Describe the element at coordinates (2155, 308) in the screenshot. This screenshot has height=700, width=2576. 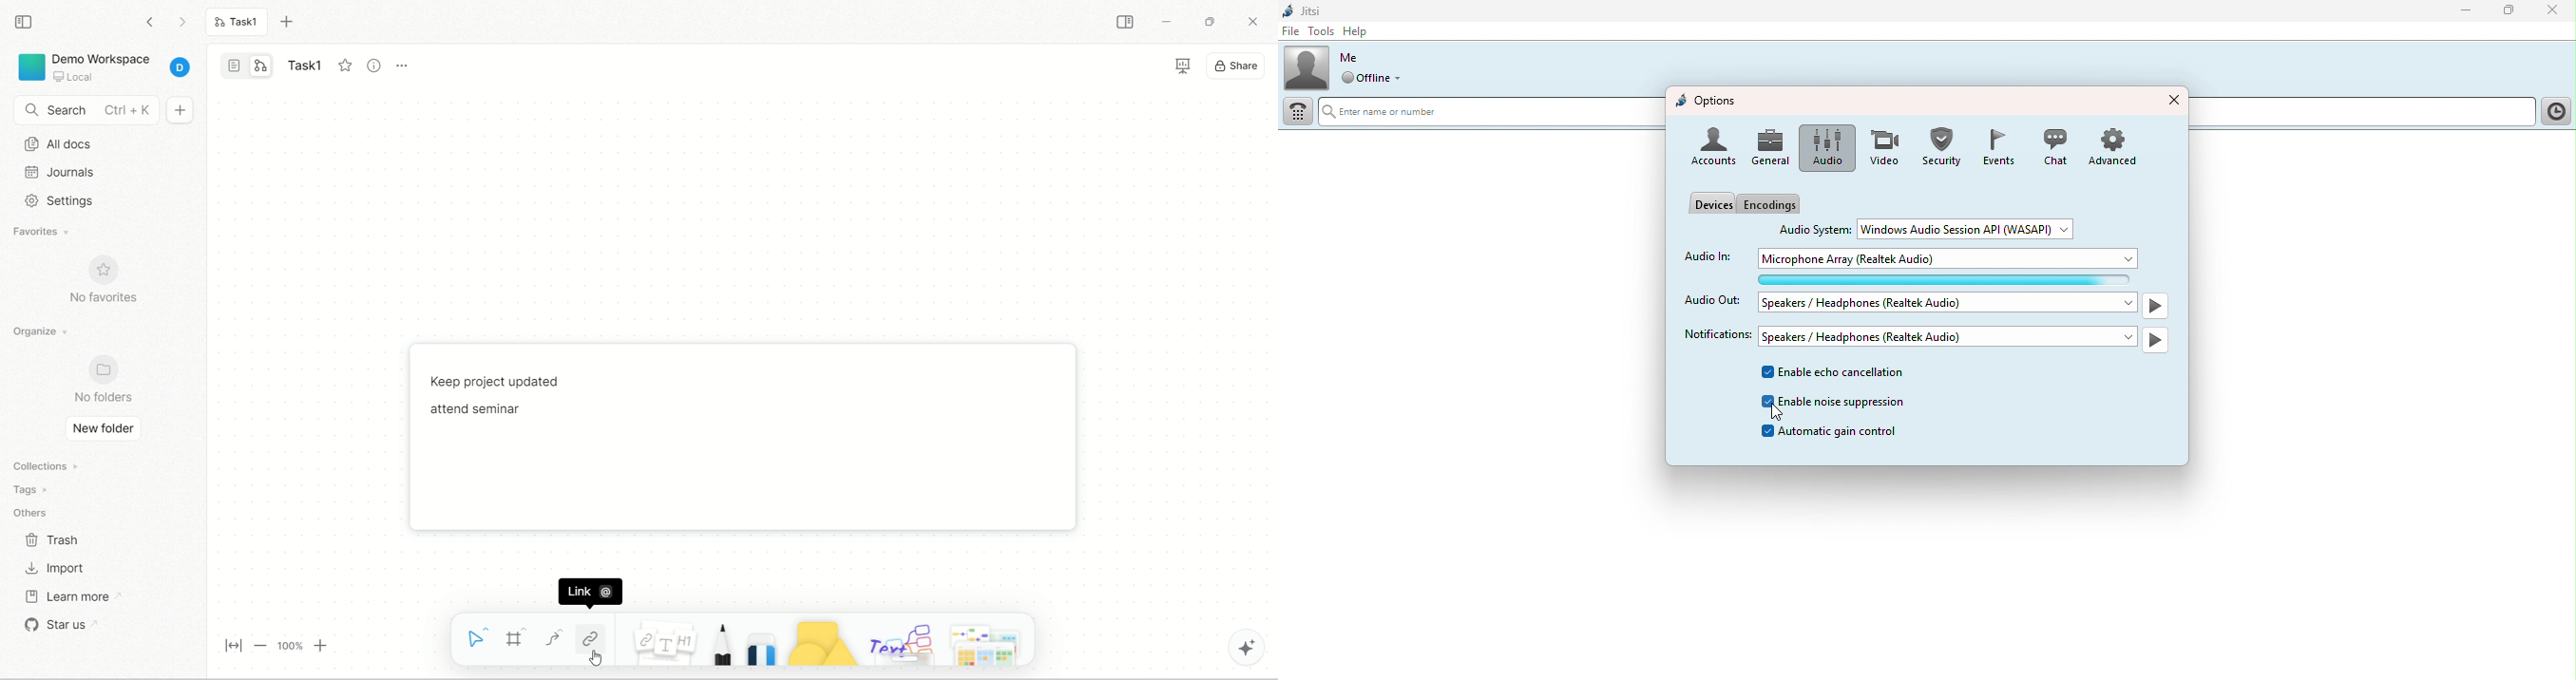
I see `On/Off` at that location.